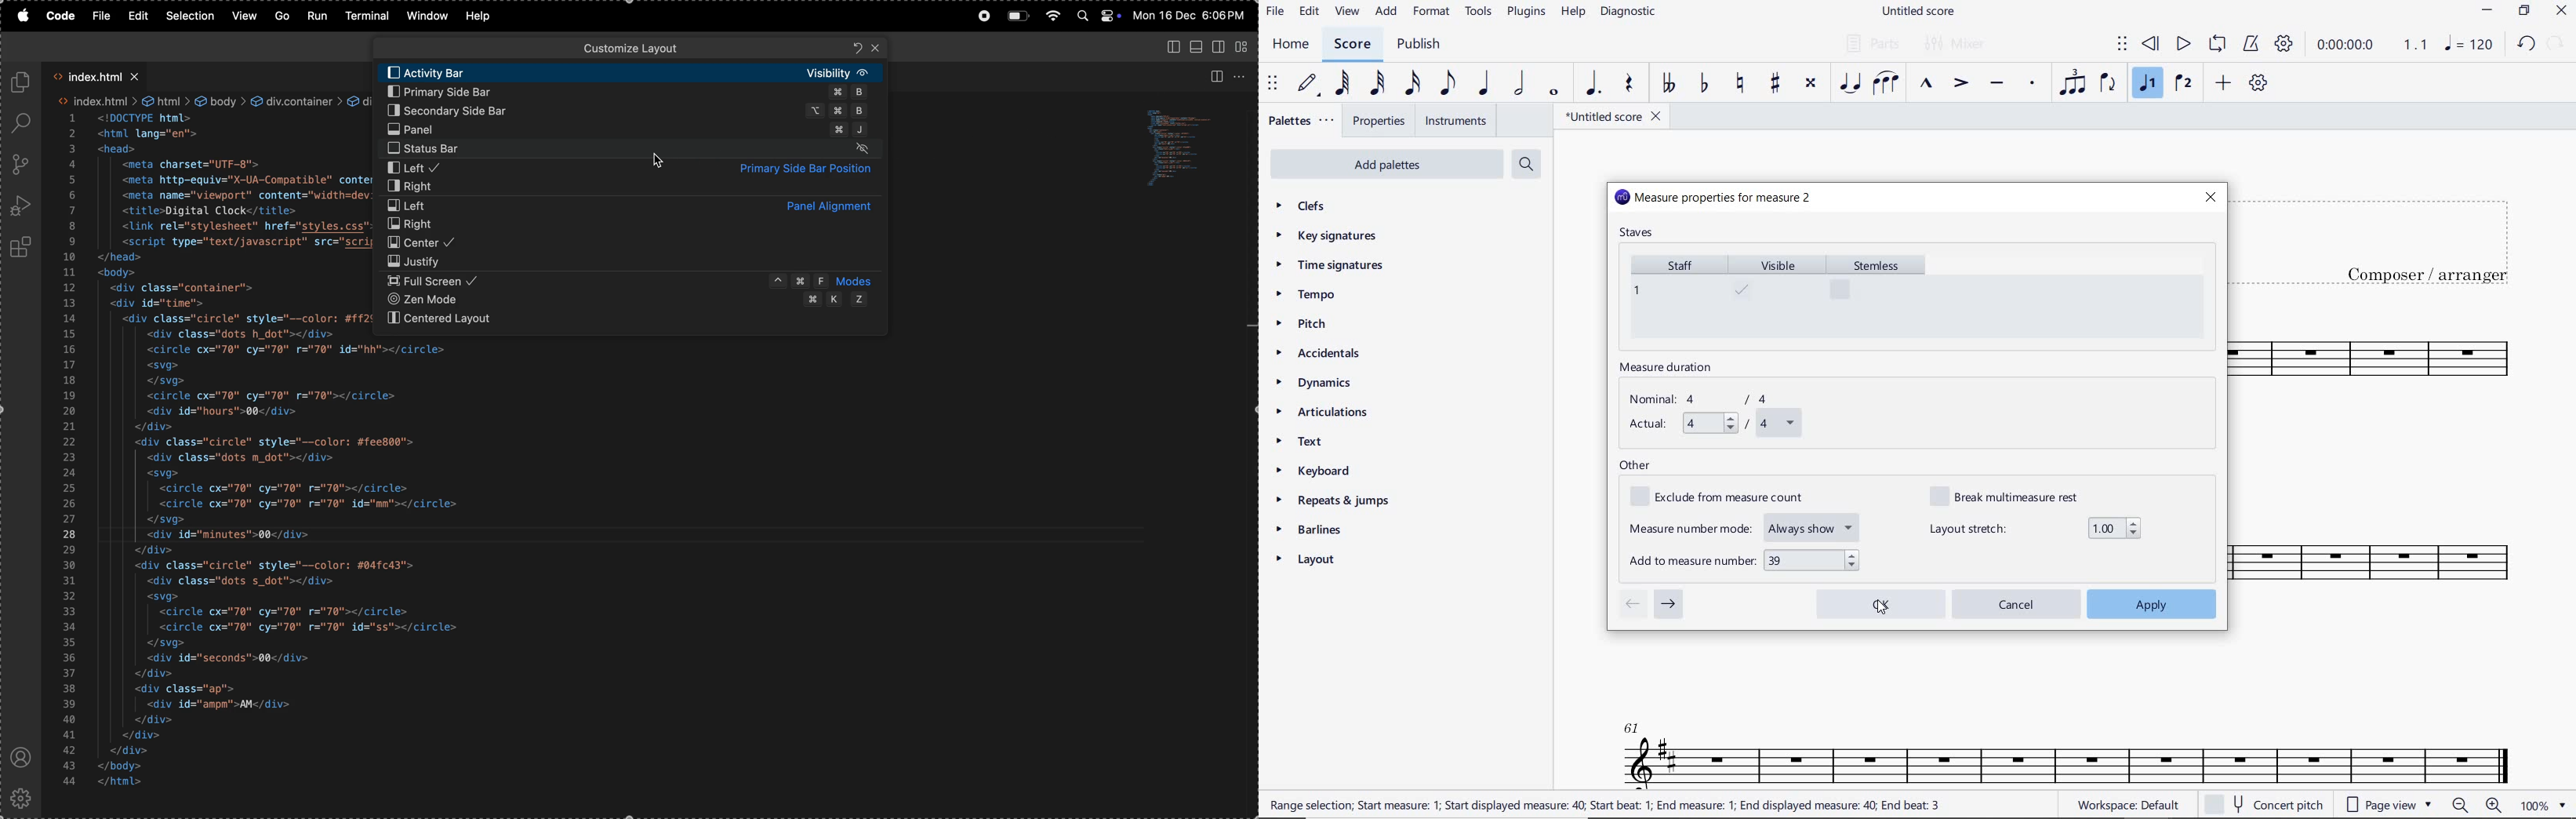  What do you see at coordinates (22, 250) in the screenshot?
I see `extensons` at bounding box center [22, 250].